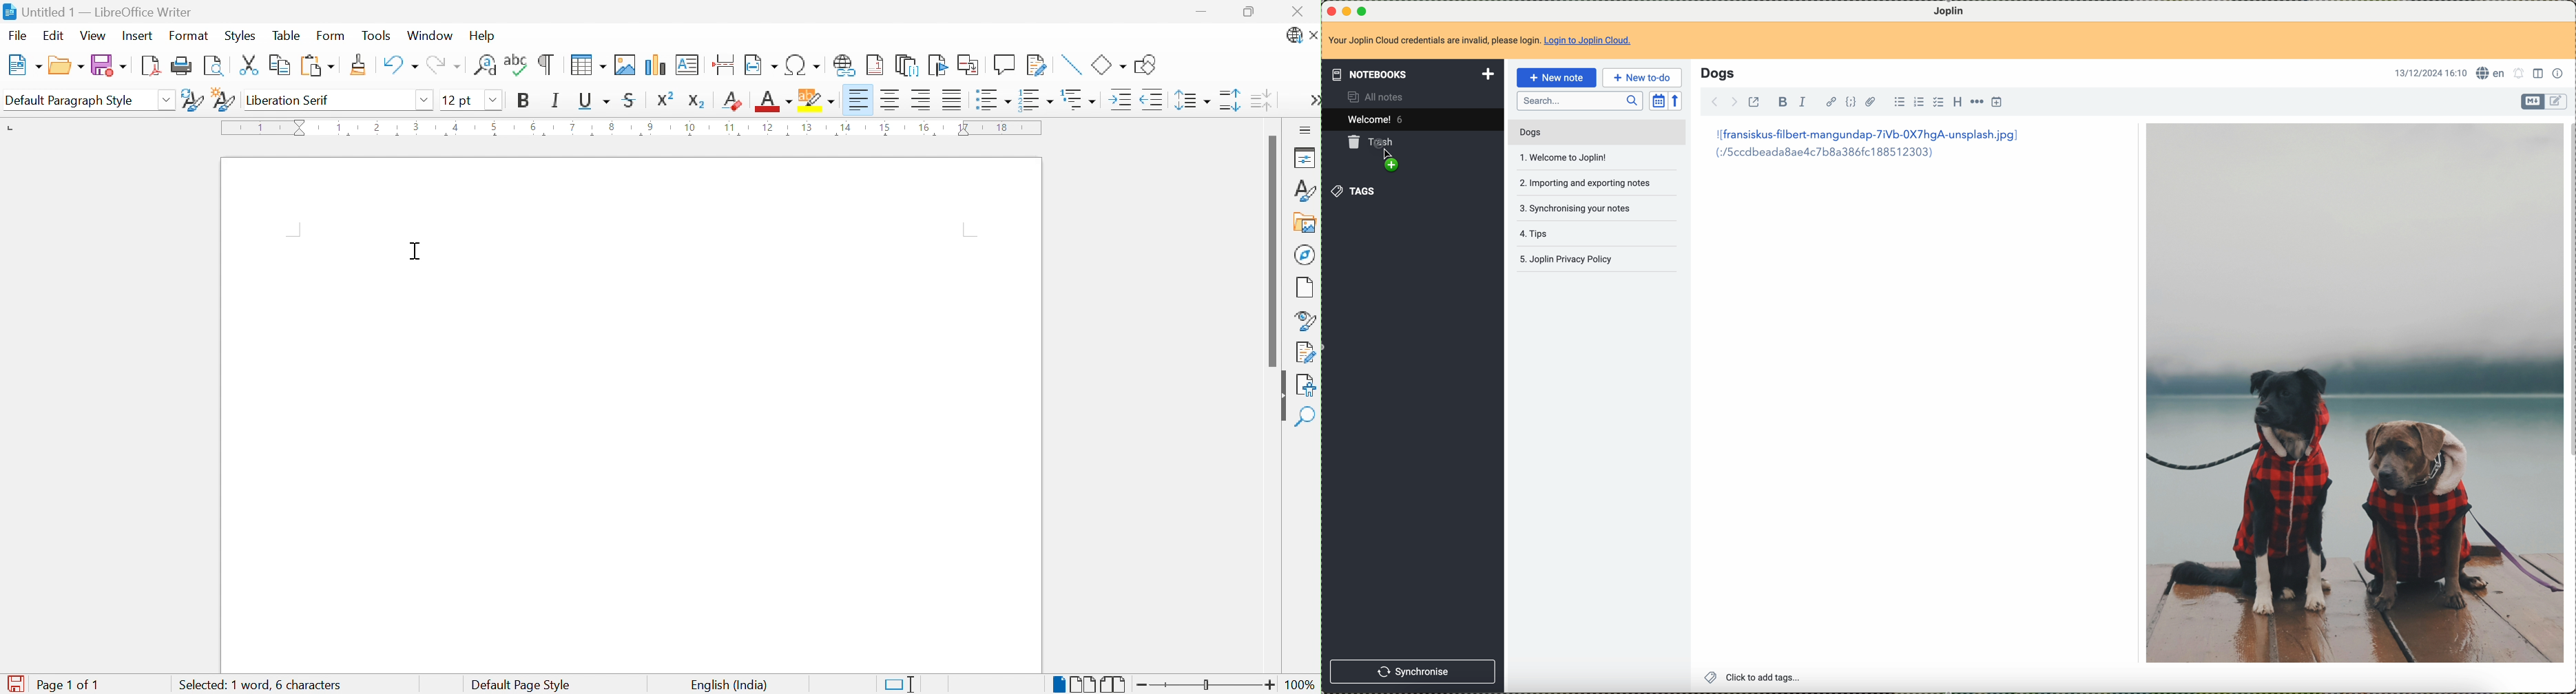  What do you see at coordinates (2492, 73) in the screenshot?
I see `language` at bounding box center [2492, 73].